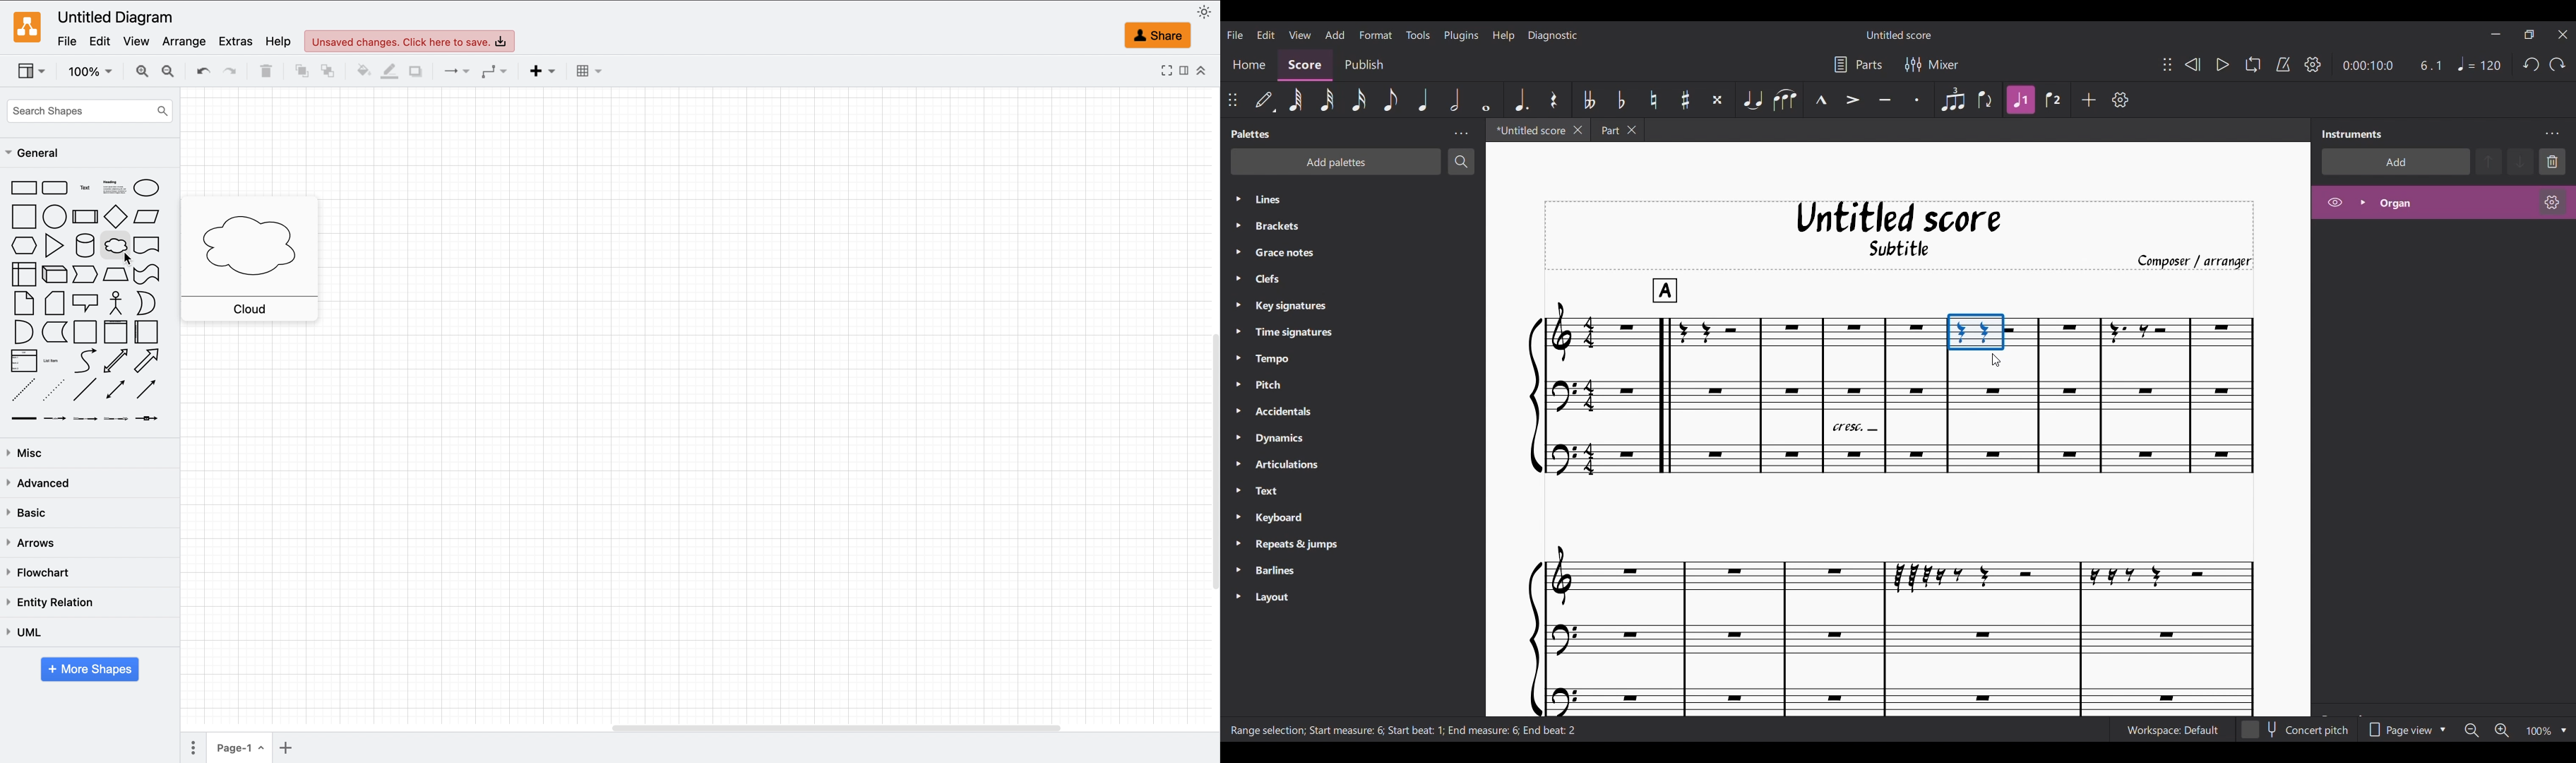 The height and width of the screenshot is (784, 2576). What do you see at coordinates (1996, 360) in the screenshot?
I see `Cursor position unchanged` at bounding box center [1996, 360].